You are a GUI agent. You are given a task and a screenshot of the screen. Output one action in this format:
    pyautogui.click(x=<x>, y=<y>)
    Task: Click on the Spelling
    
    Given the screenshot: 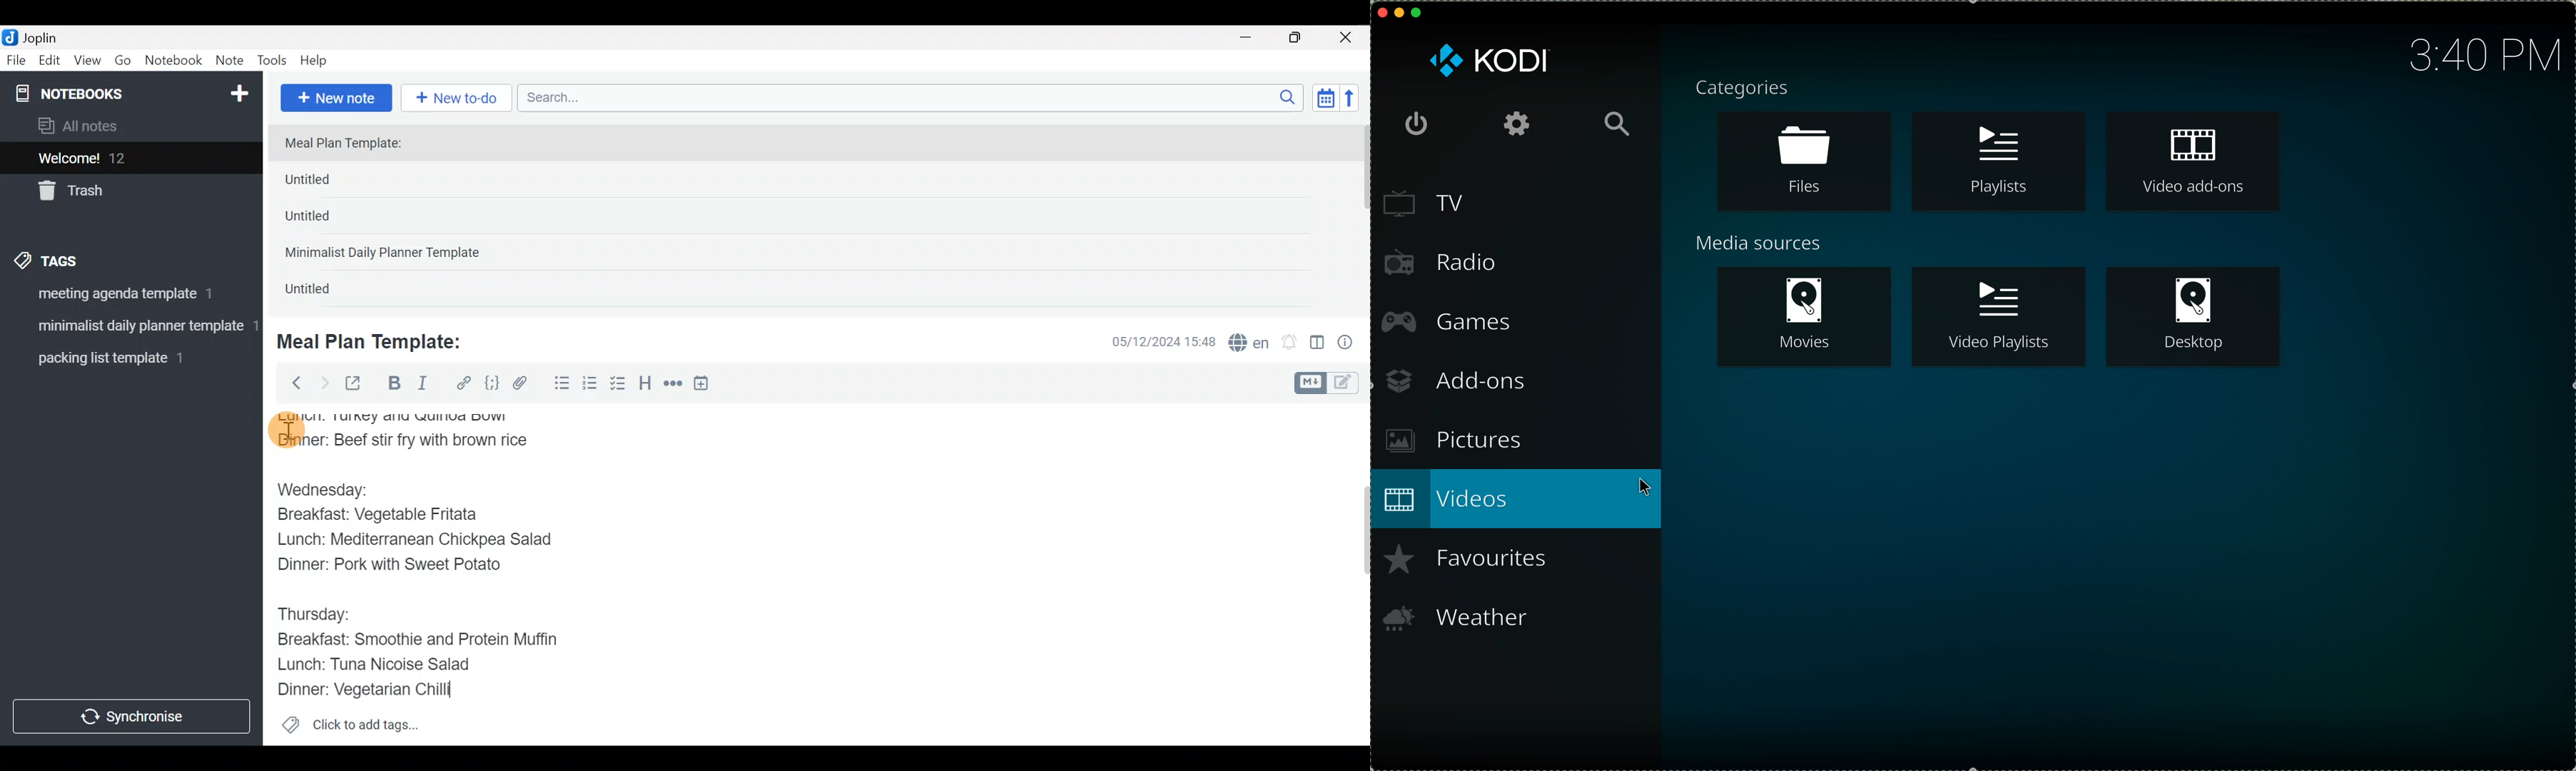 What is the action you would take?
    pyautogui.click(x=1249, y=344)
    